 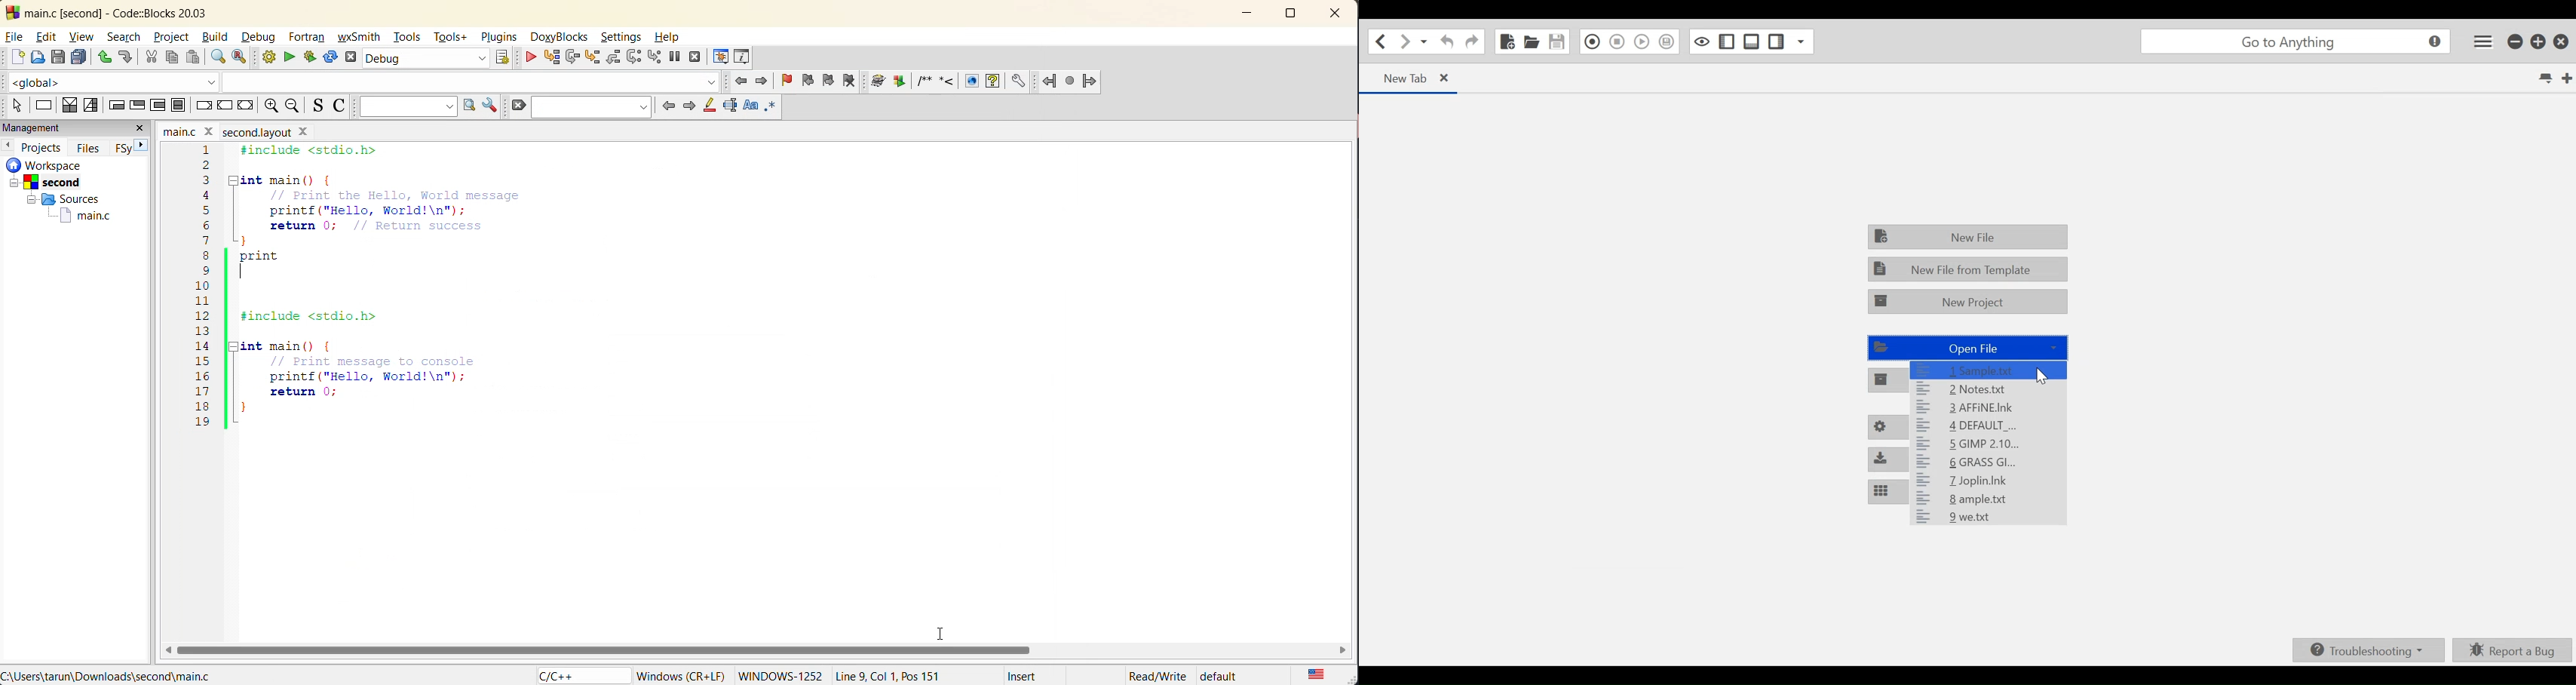 I want to click on highlight, so click(x=708, y=106).